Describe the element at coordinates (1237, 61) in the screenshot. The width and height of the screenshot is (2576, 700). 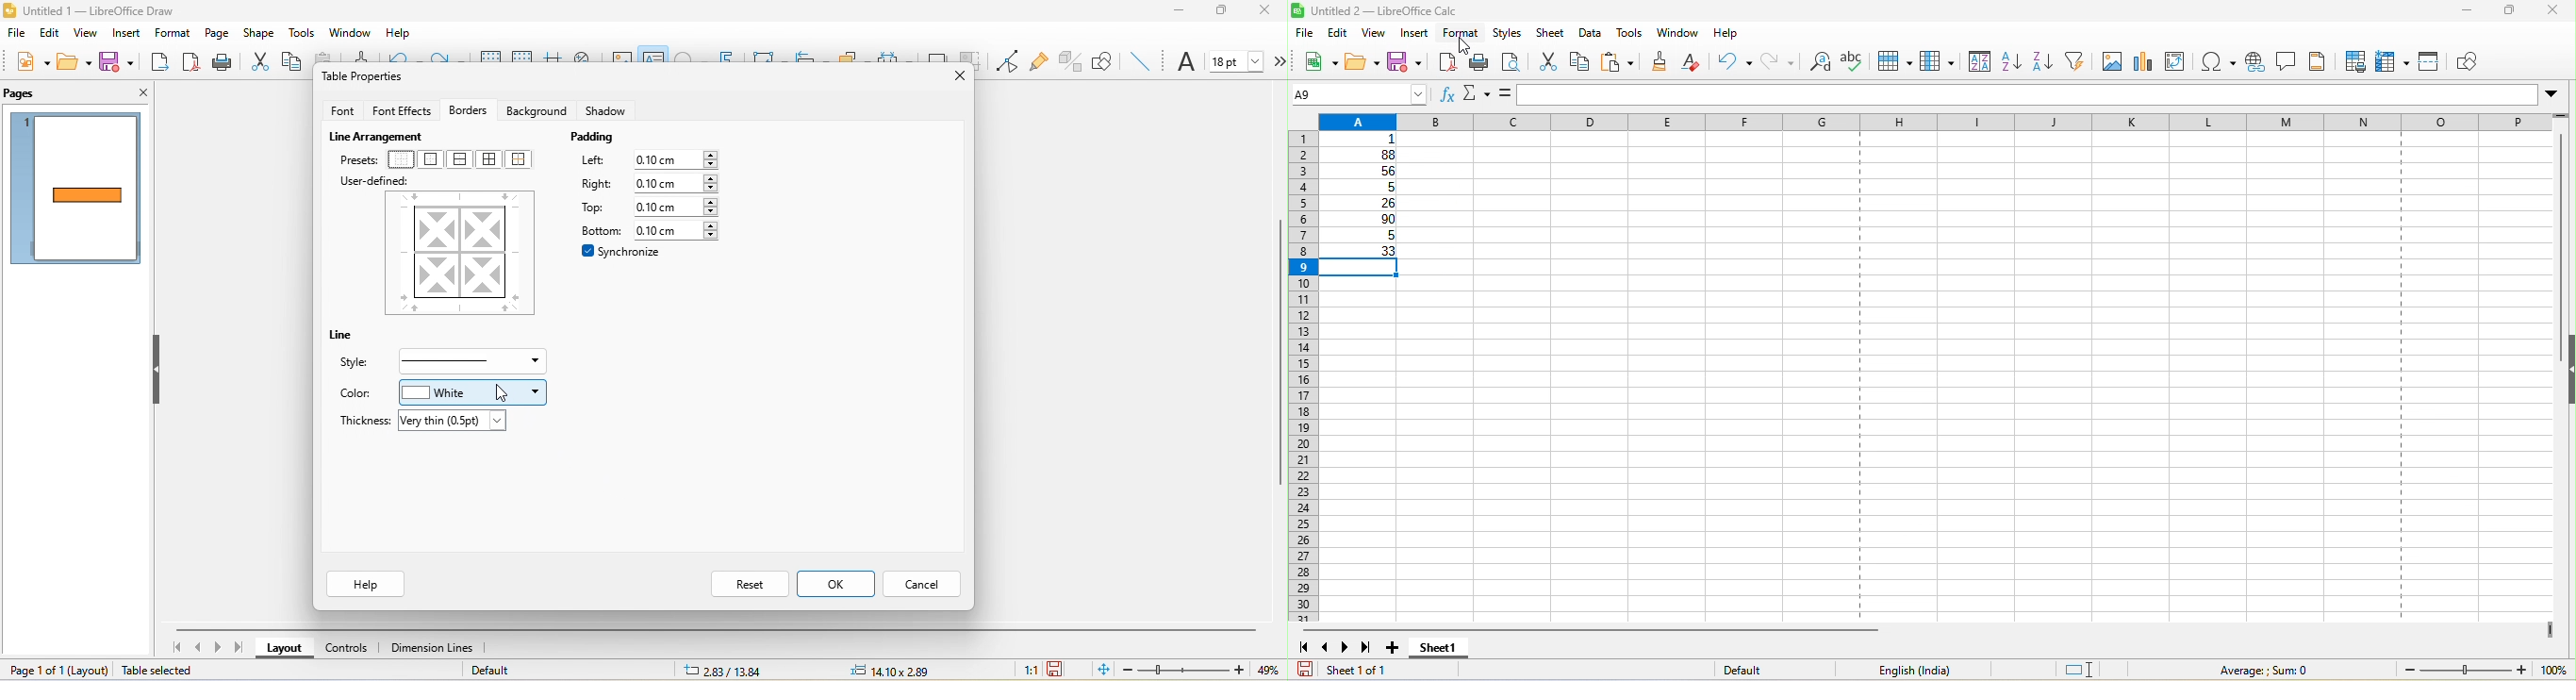
I see `font size` at that location.